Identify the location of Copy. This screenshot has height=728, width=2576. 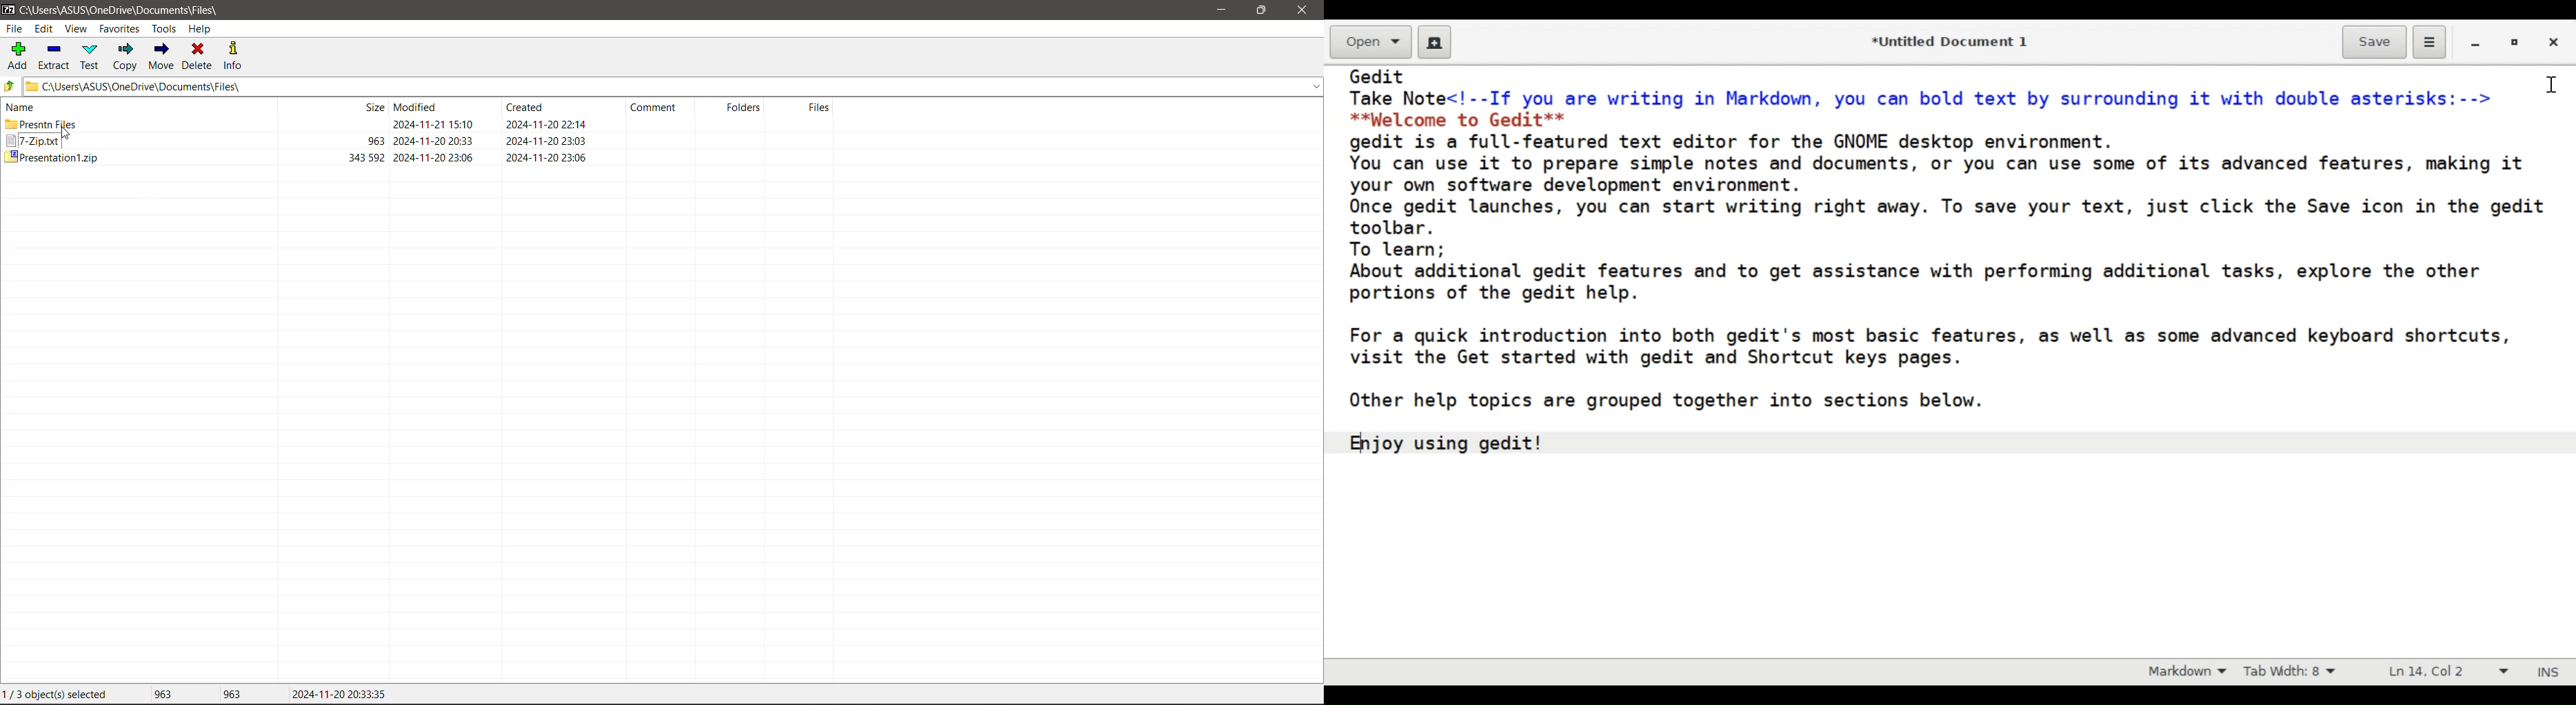
(125, 56).